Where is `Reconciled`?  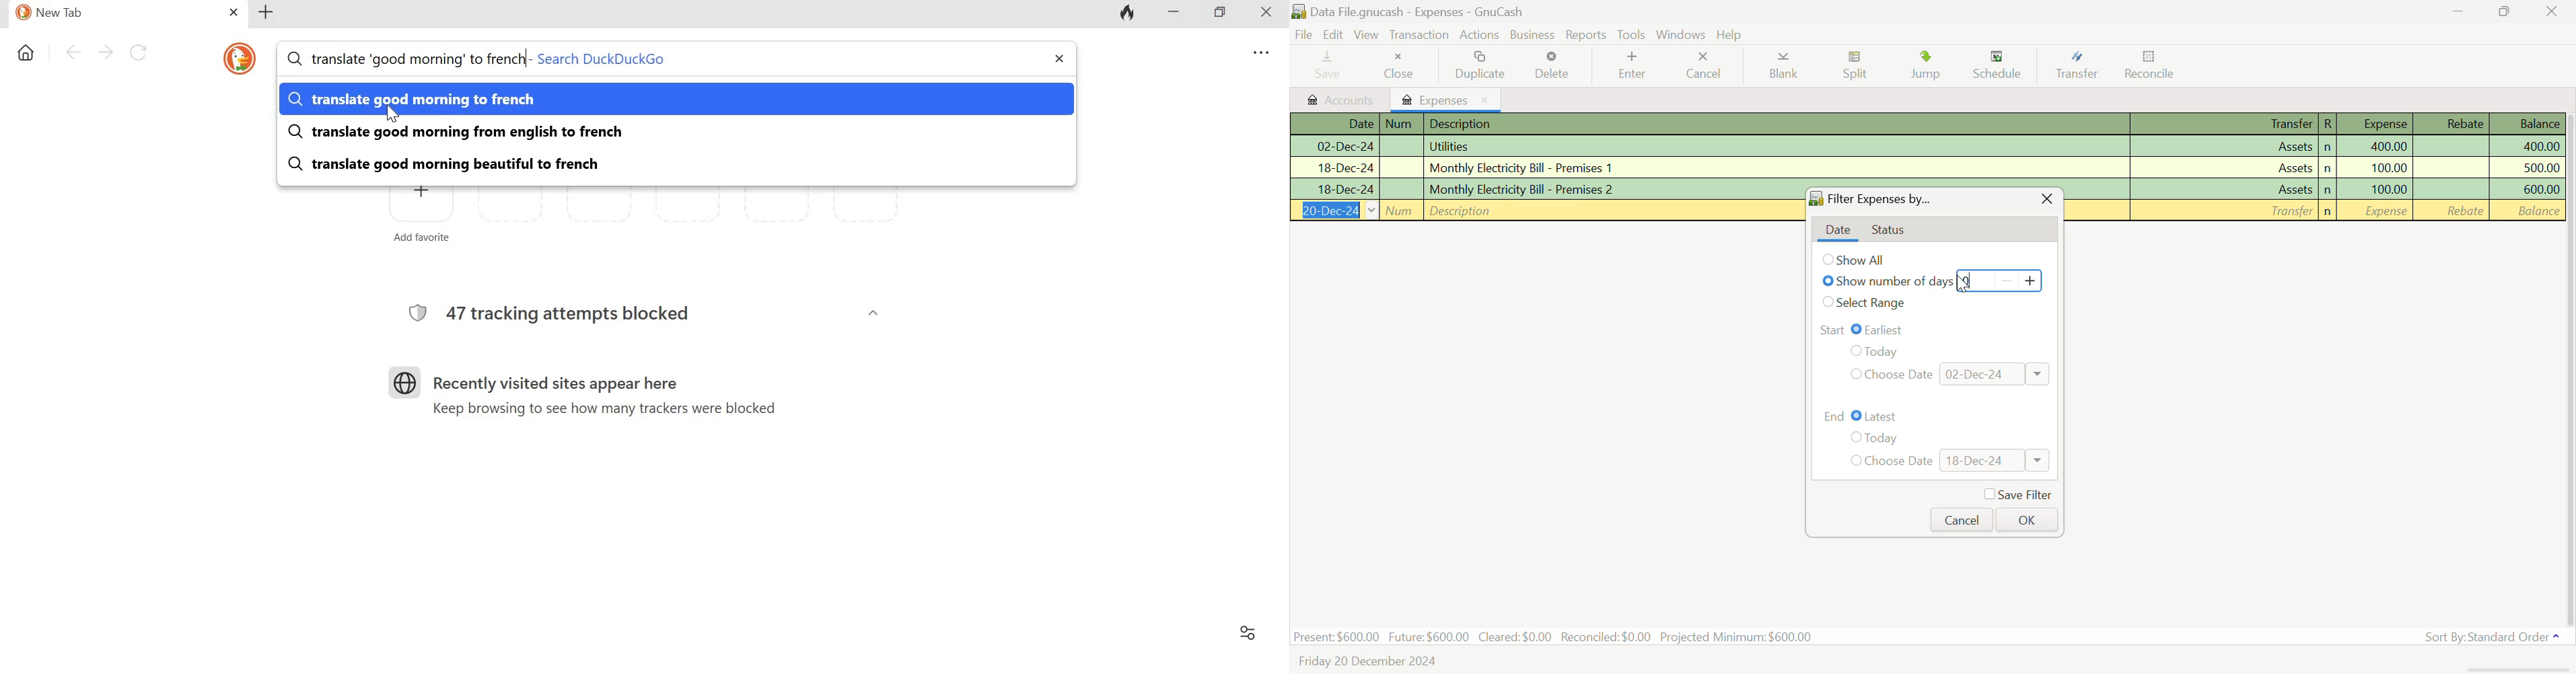 Reconciled is located at coordinates (1606, 637).